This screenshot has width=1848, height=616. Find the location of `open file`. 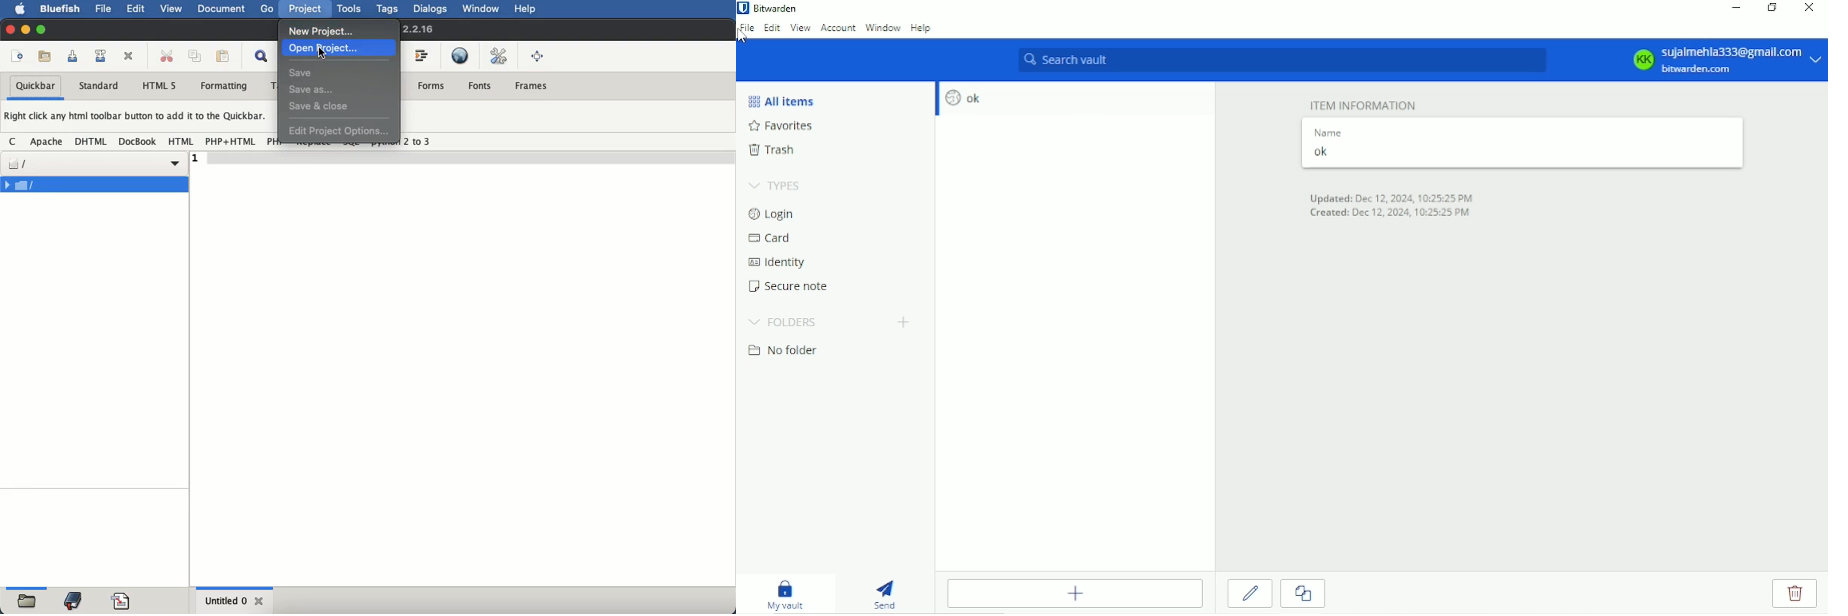

open file is located at coordinates (47, 57).